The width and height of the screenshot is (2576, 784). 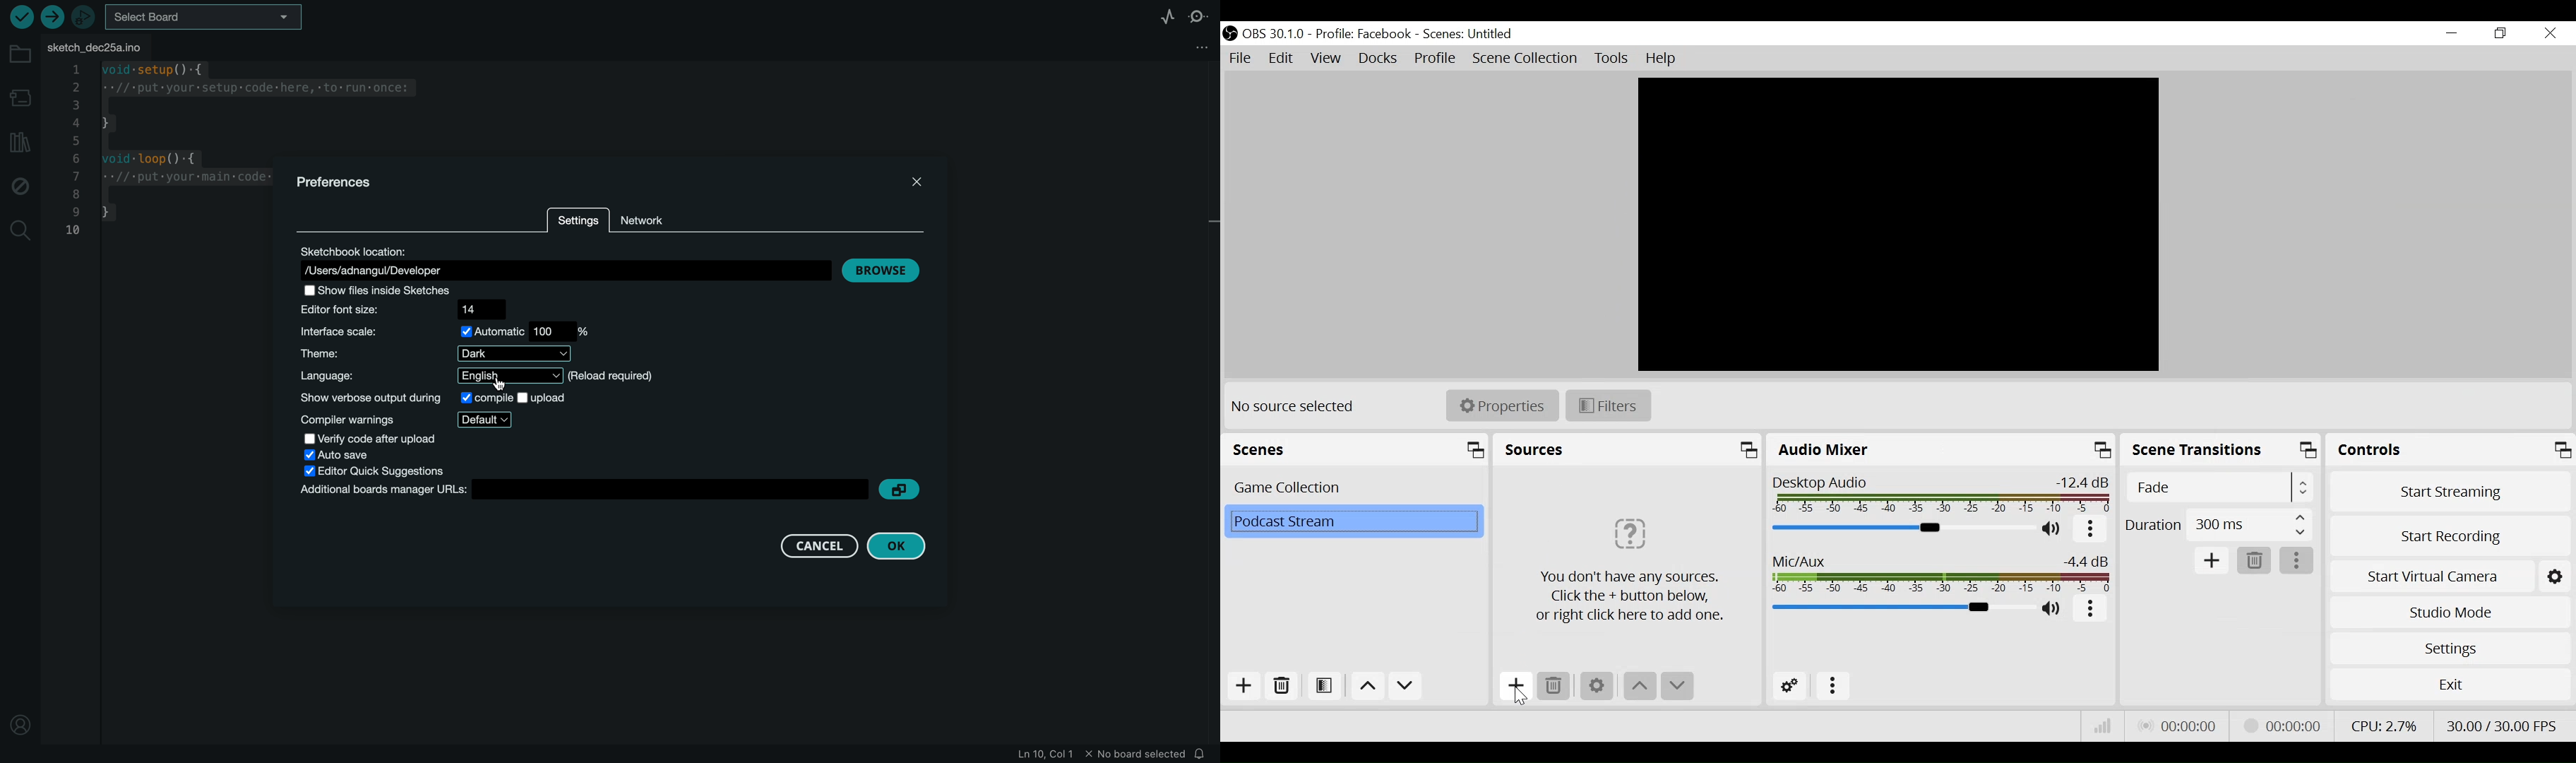 What do you see at coordinates (2056, 532) in the screenshot?
I see `(un)mute` at bounding box center [2056, 532].